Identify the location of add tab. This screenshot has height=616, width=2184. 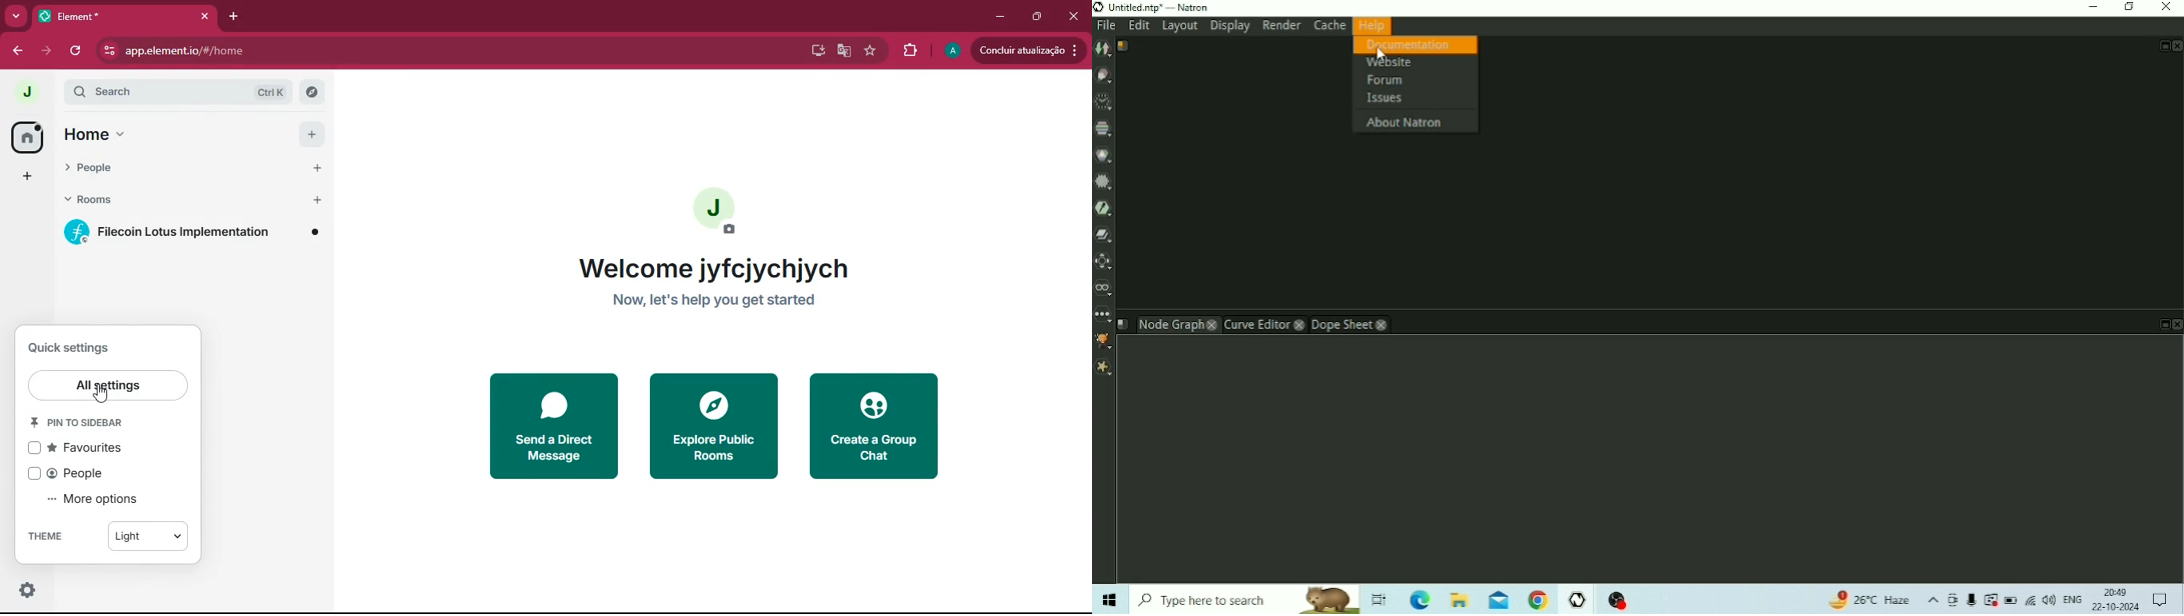
(237, 16).